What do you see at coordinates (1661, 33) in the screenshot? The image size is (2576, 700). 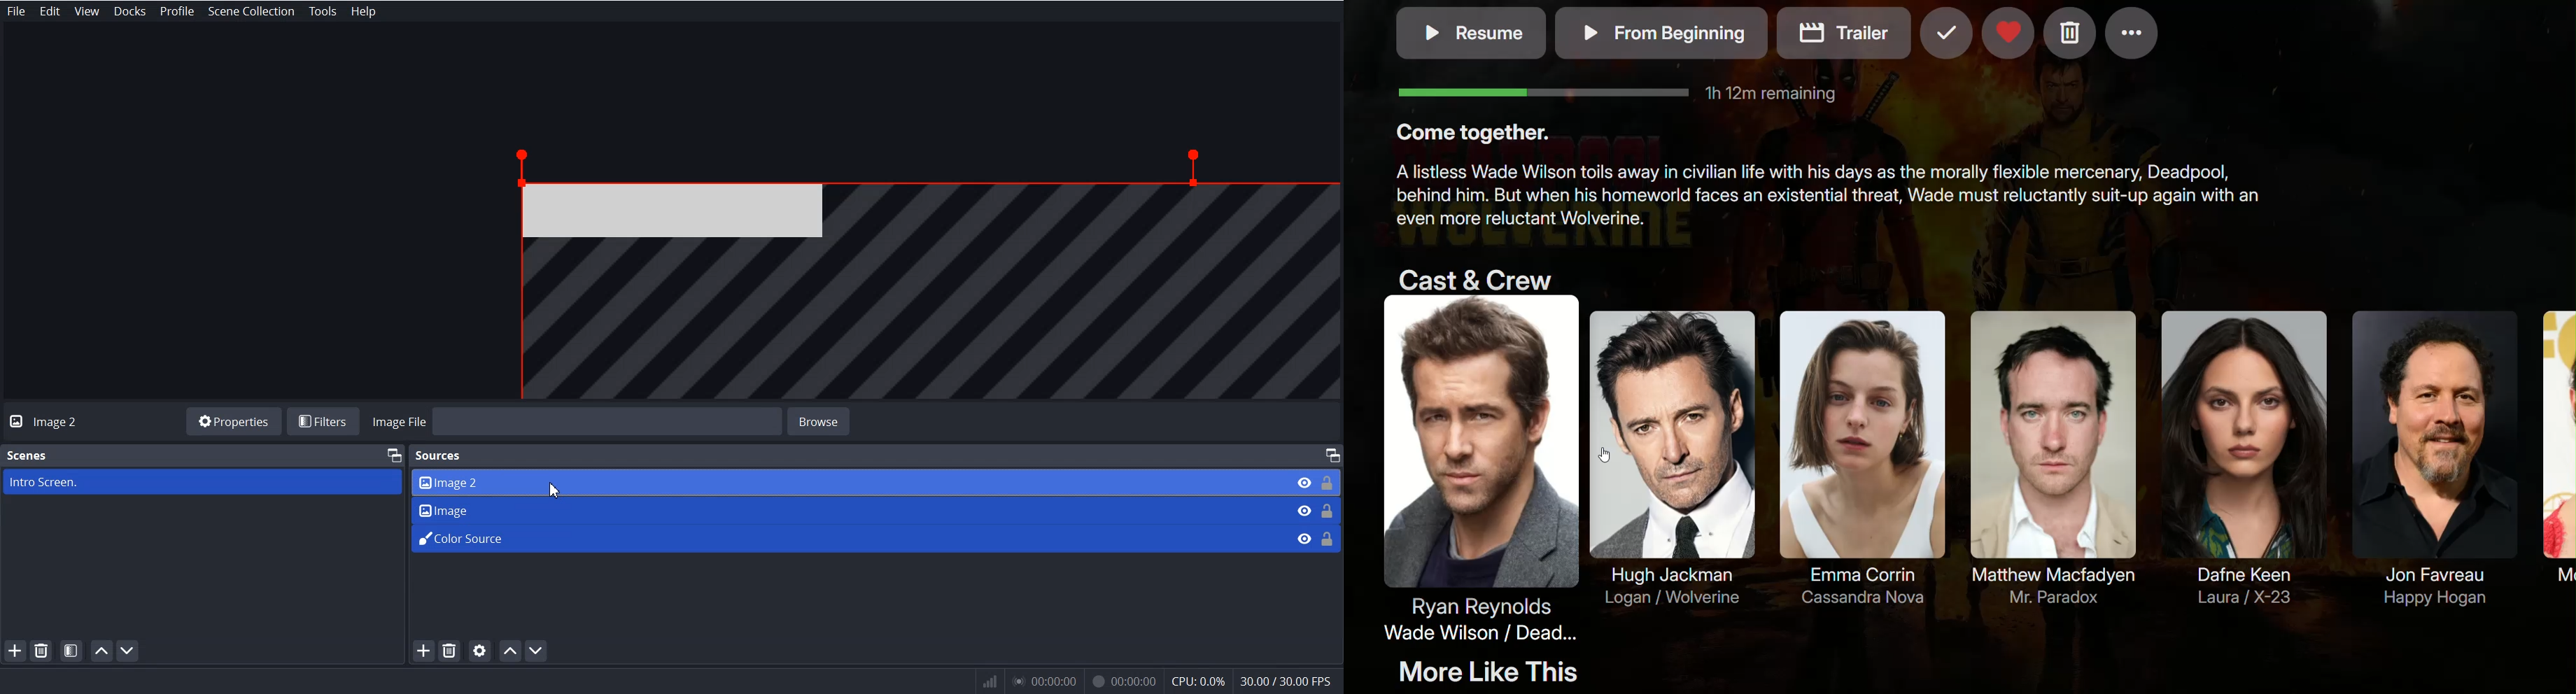 I see `From Beginning` at bounding box center [1661, 33].